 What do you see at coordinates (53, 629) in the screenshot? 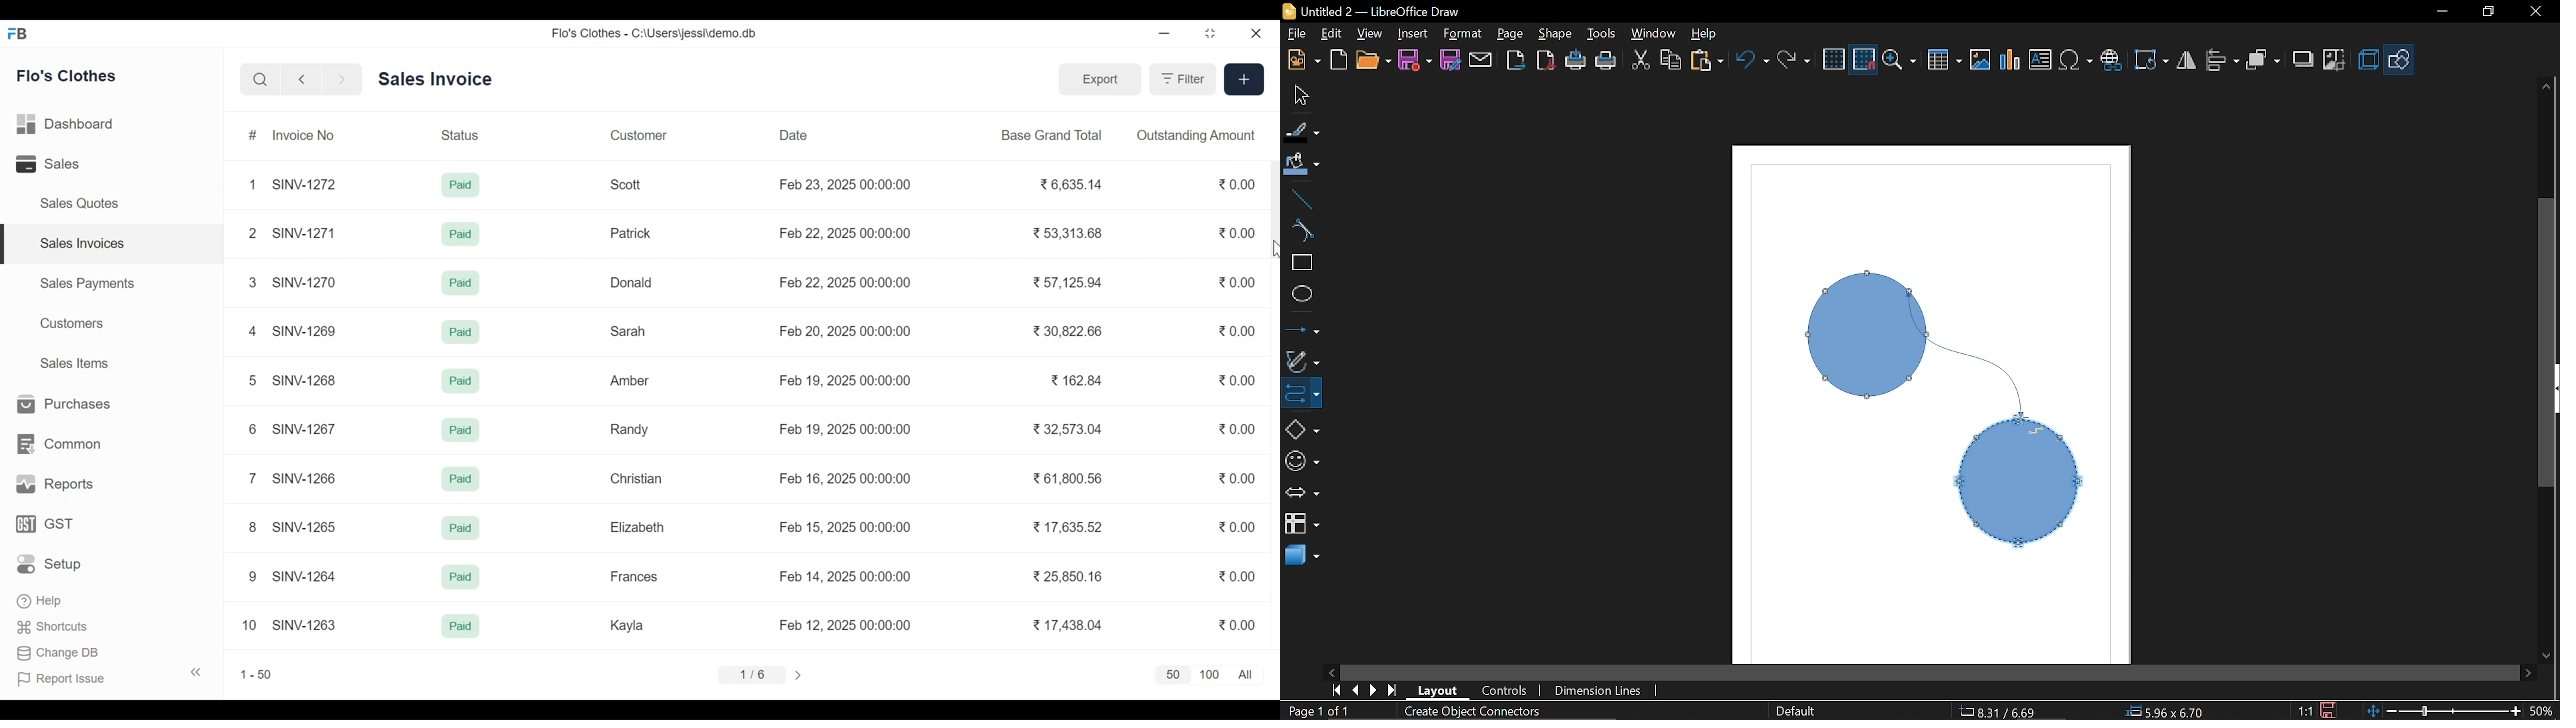
I see `Shortcuts` at bounding box center [53, 629].